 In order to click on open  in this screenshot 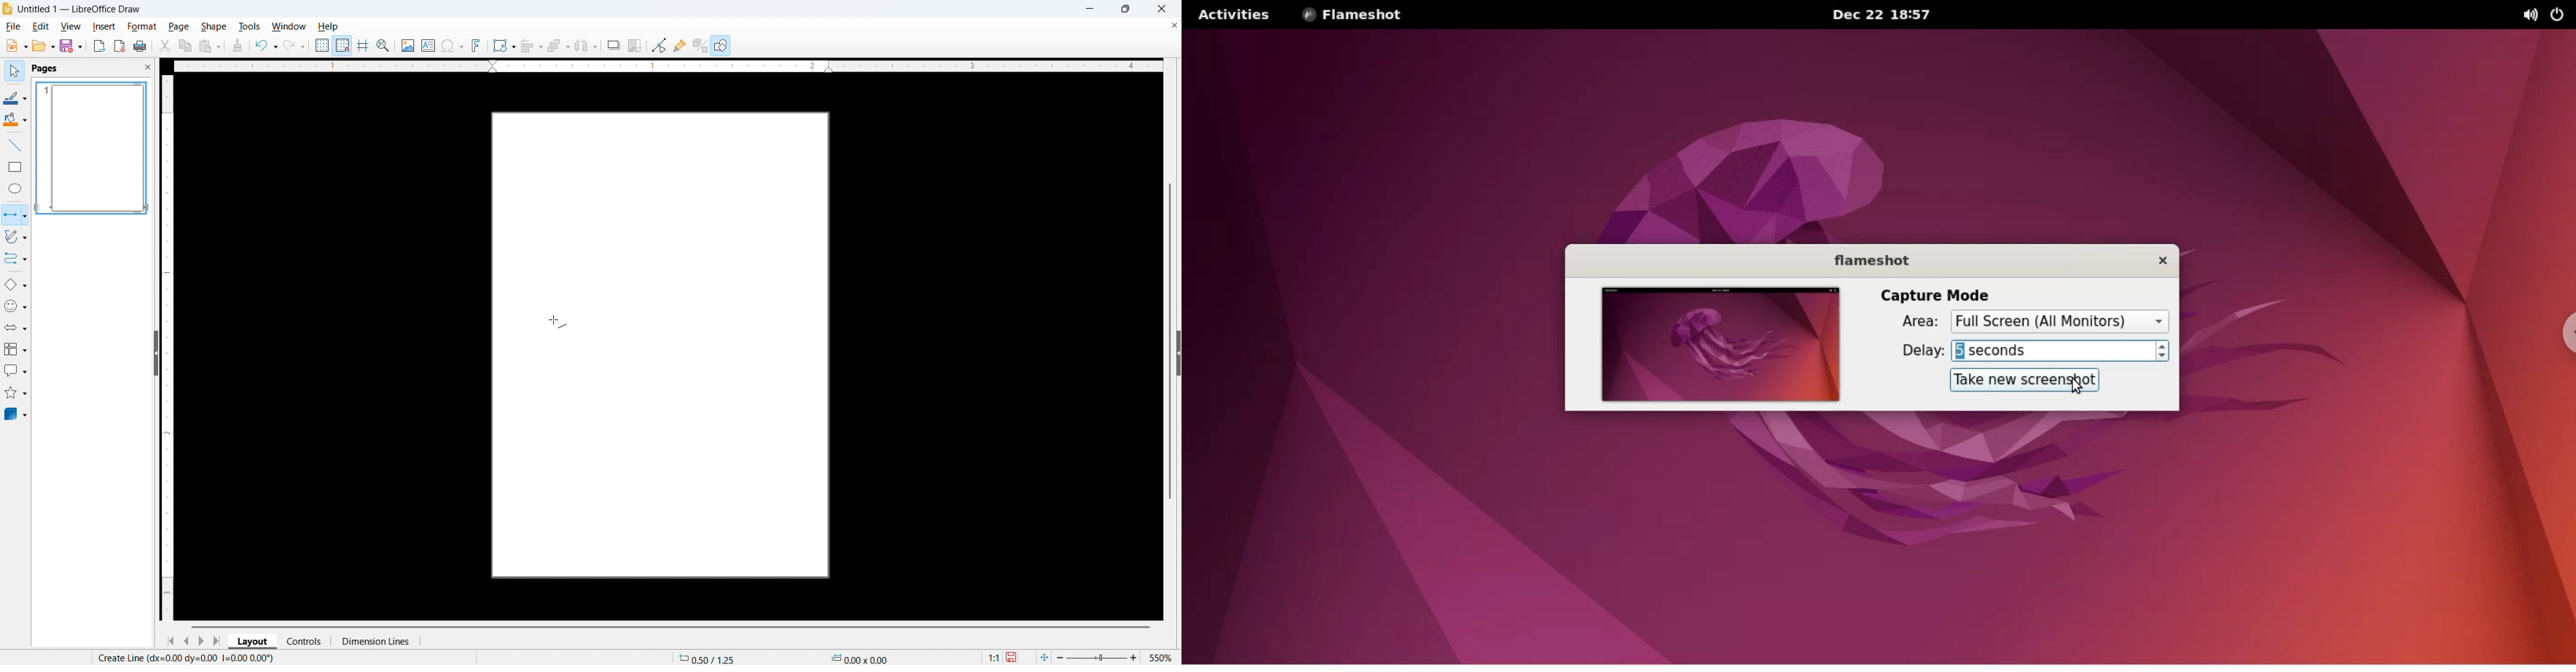, I will do `click(43, 46)`.